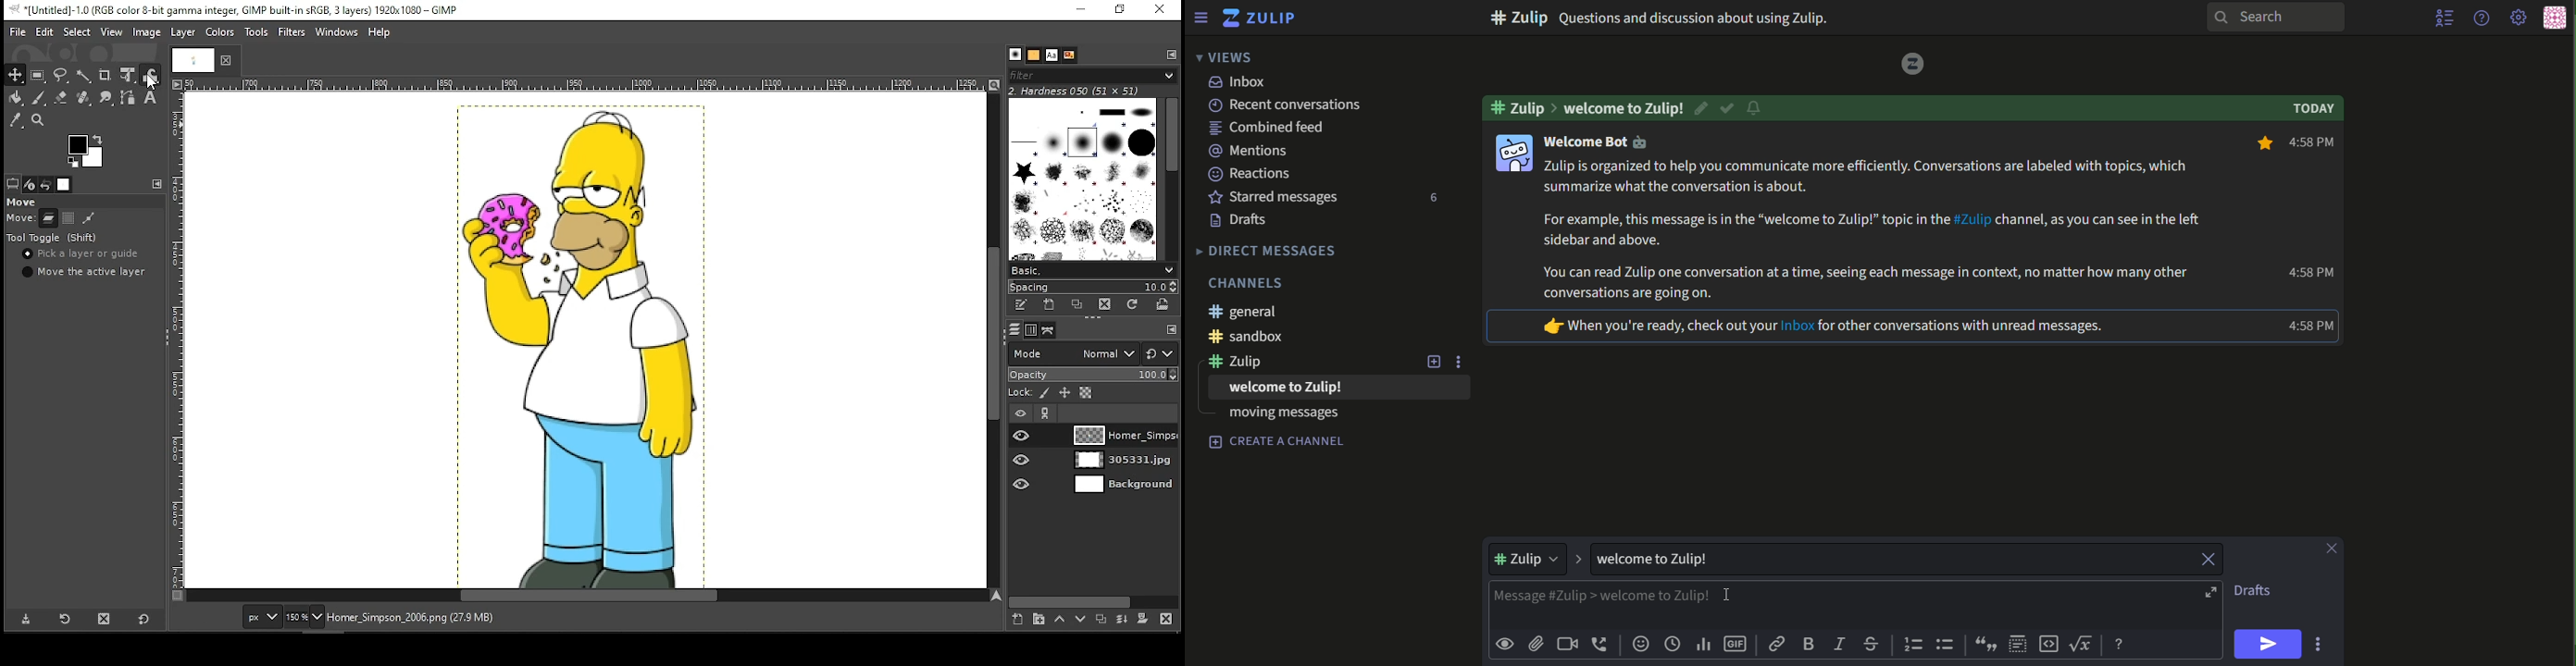  I want to click on link, so click(1777, 644).